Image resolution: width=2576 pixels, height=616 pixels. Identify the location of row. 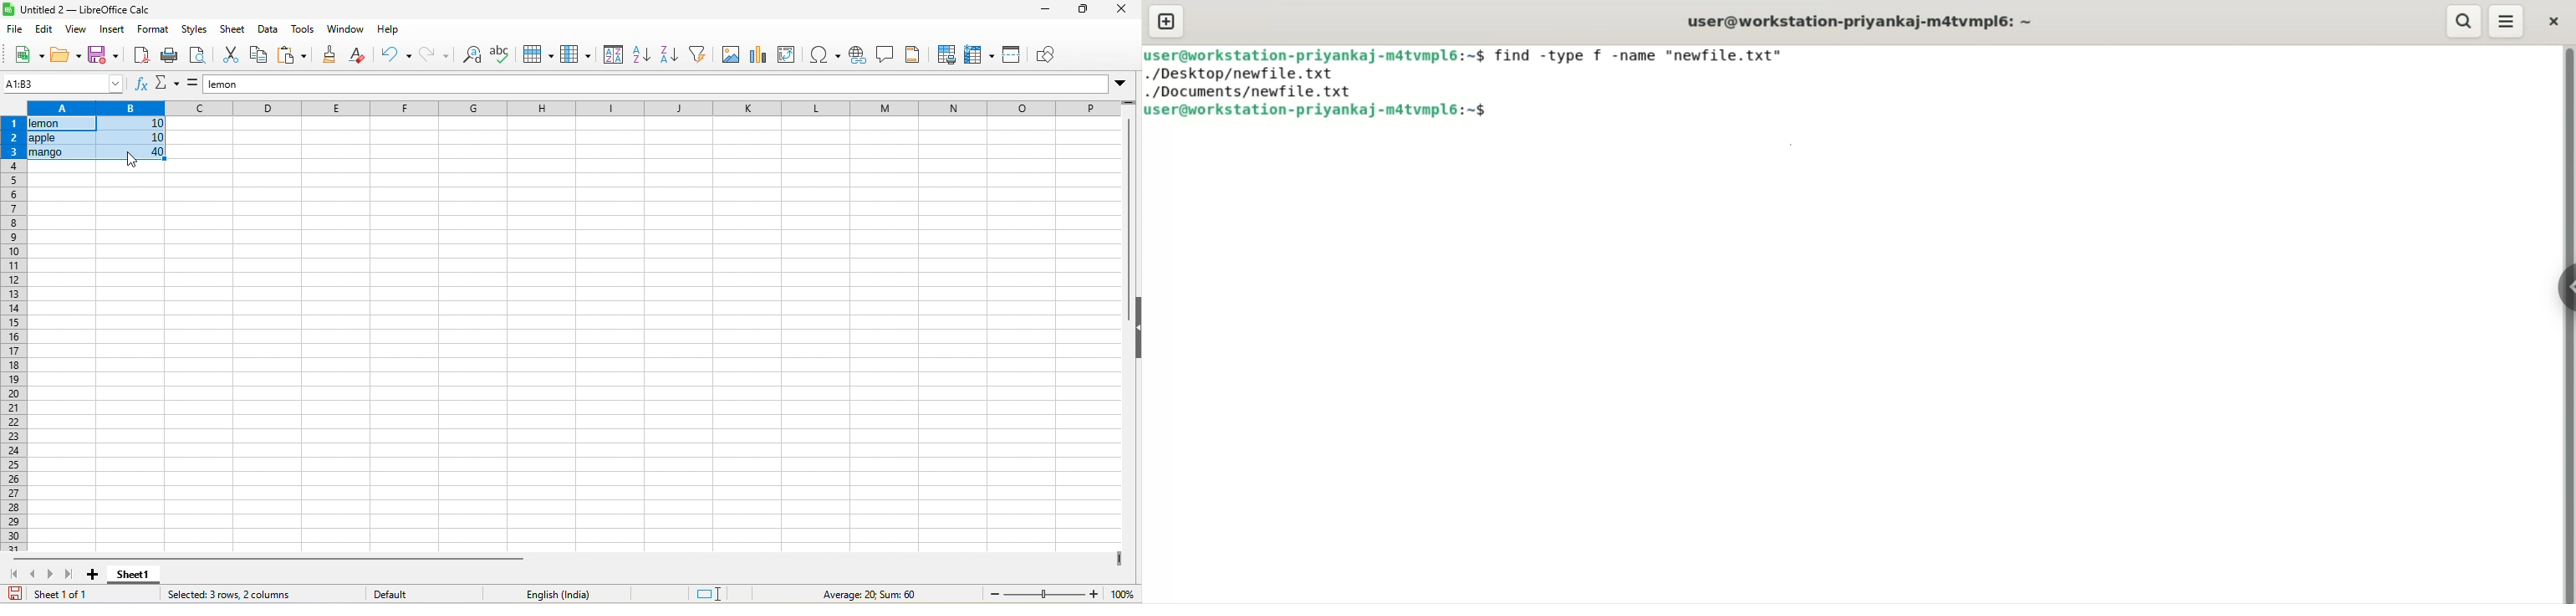
(542, 54).